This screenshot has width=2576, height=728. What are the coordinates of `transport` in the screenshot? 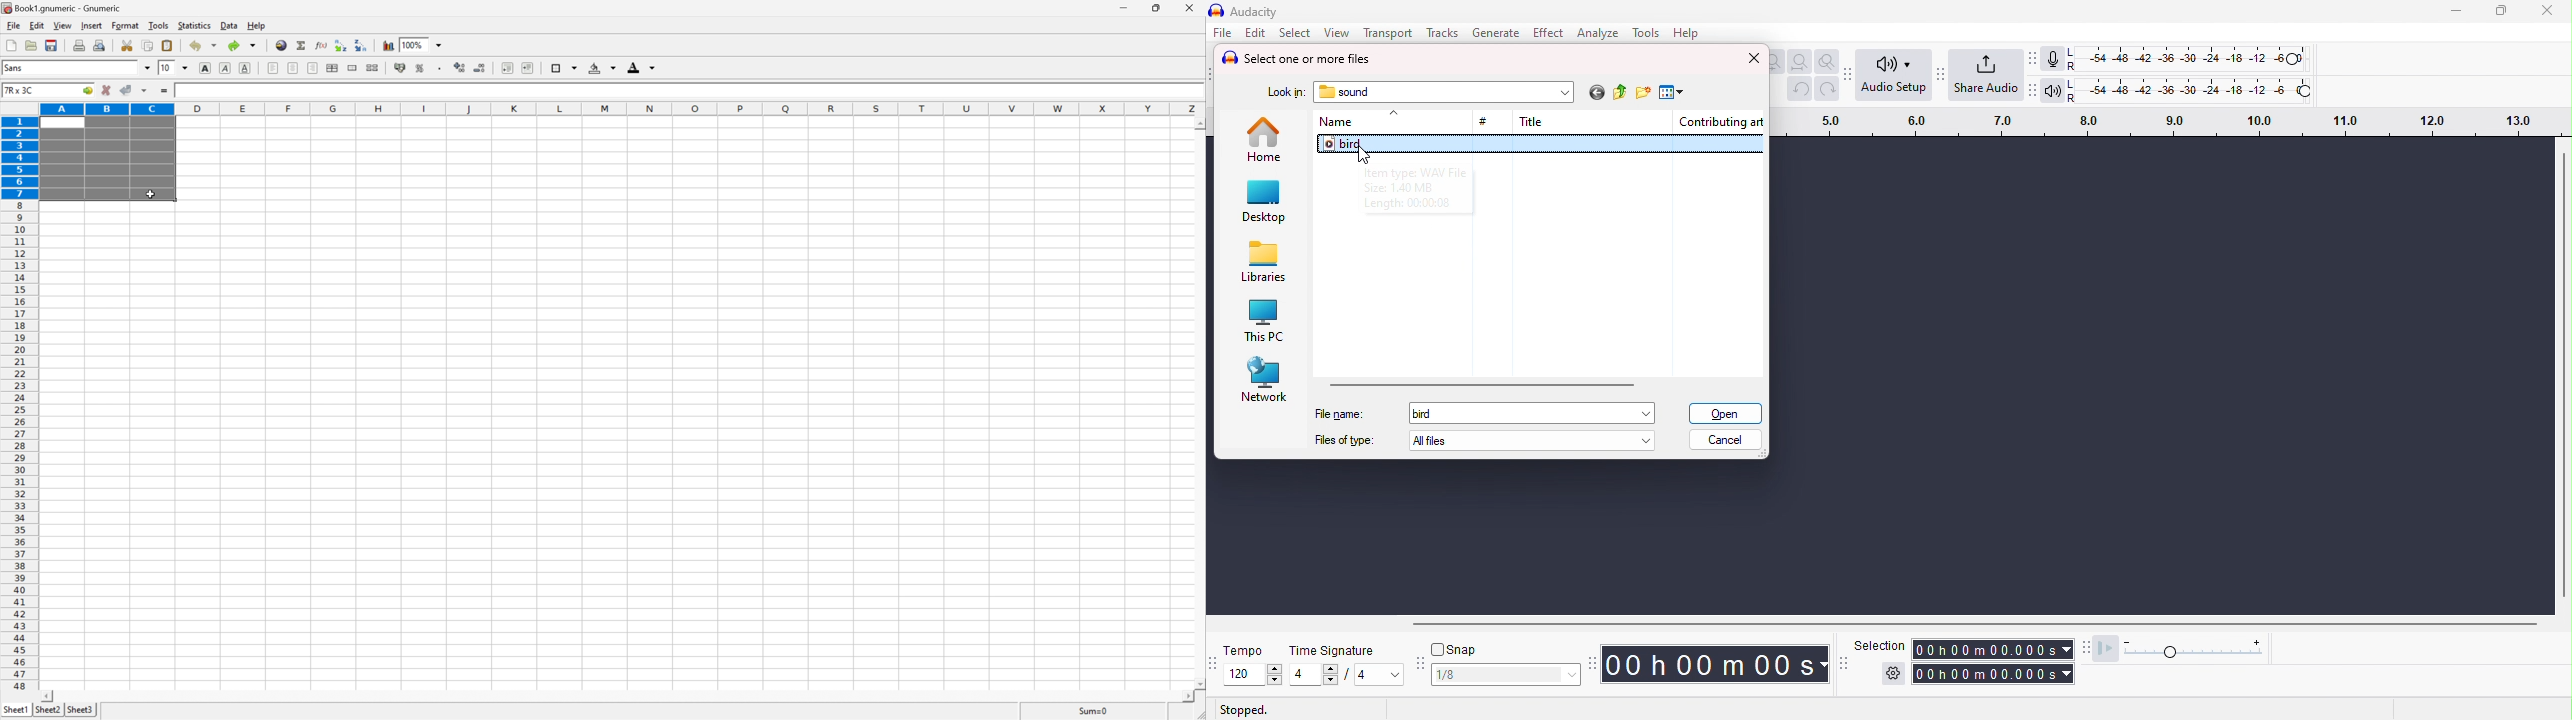 It's located at (1388, 33).